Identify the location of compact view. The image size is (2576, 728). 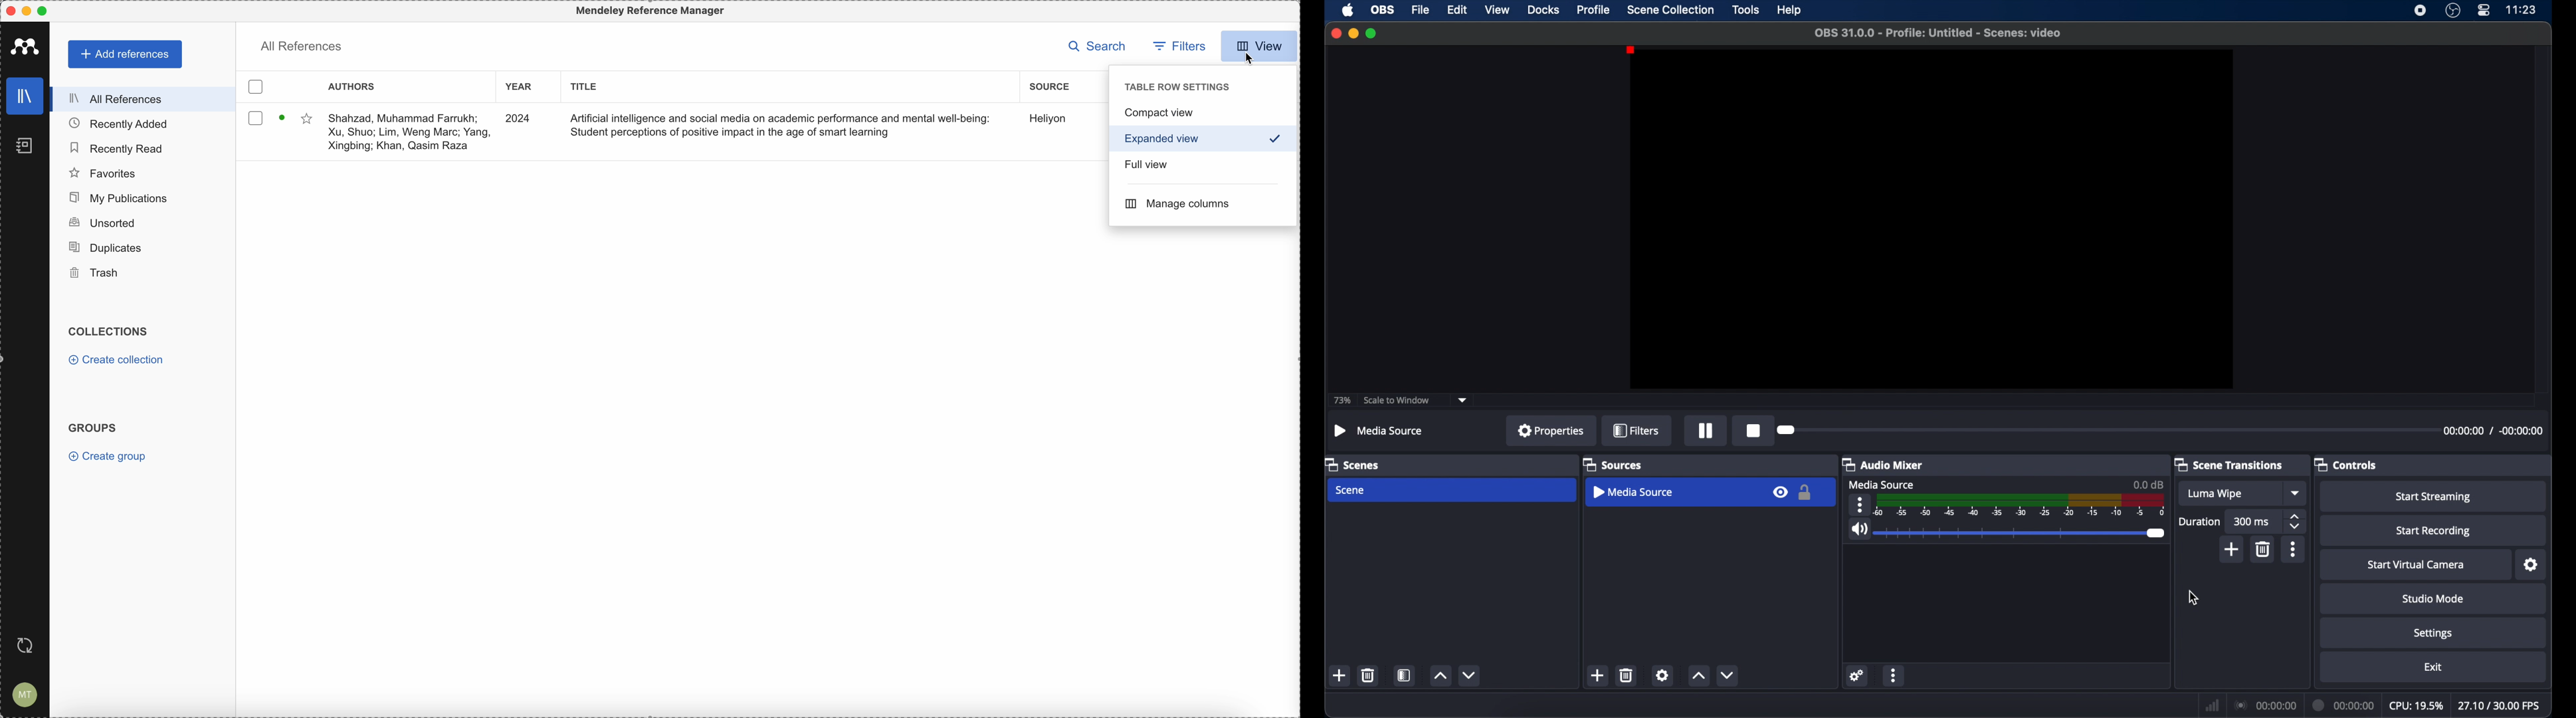
(1203, 113).